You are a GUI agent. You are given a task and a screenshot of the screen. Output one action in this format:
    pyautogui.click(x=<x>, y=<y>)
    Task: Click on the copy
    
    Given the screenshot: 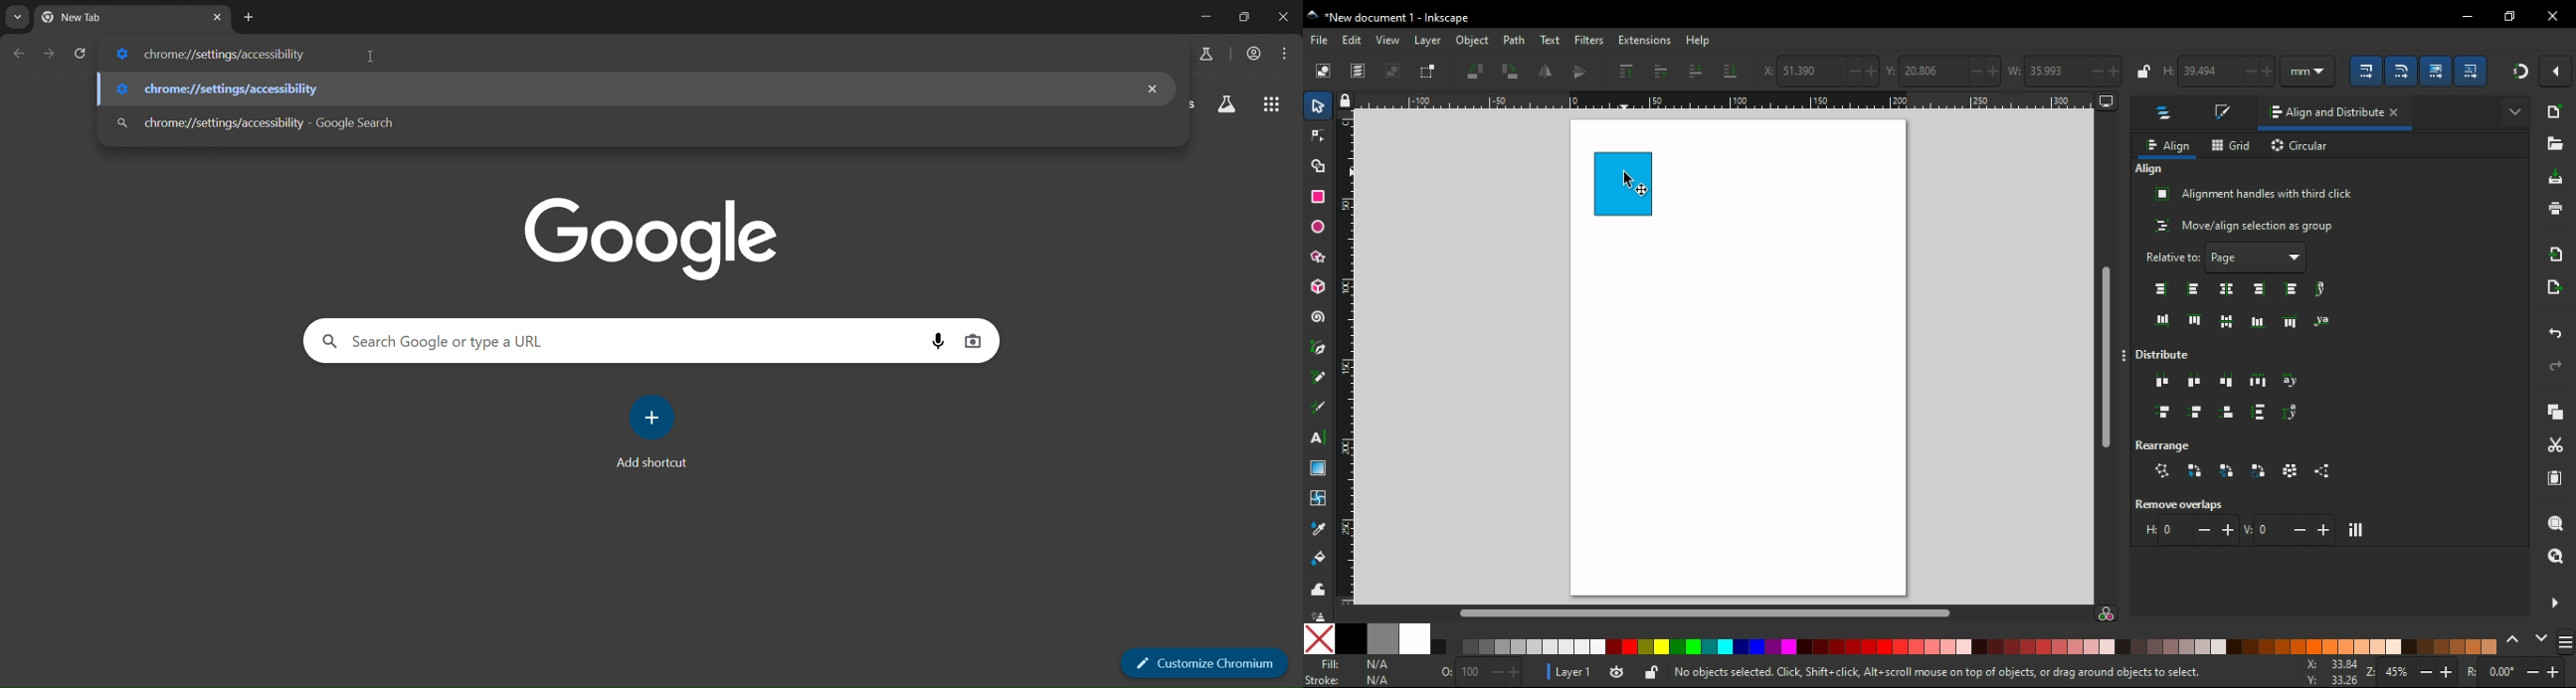 What is the action you would take?
    pyautogui.click(x=2557, y=412)
    